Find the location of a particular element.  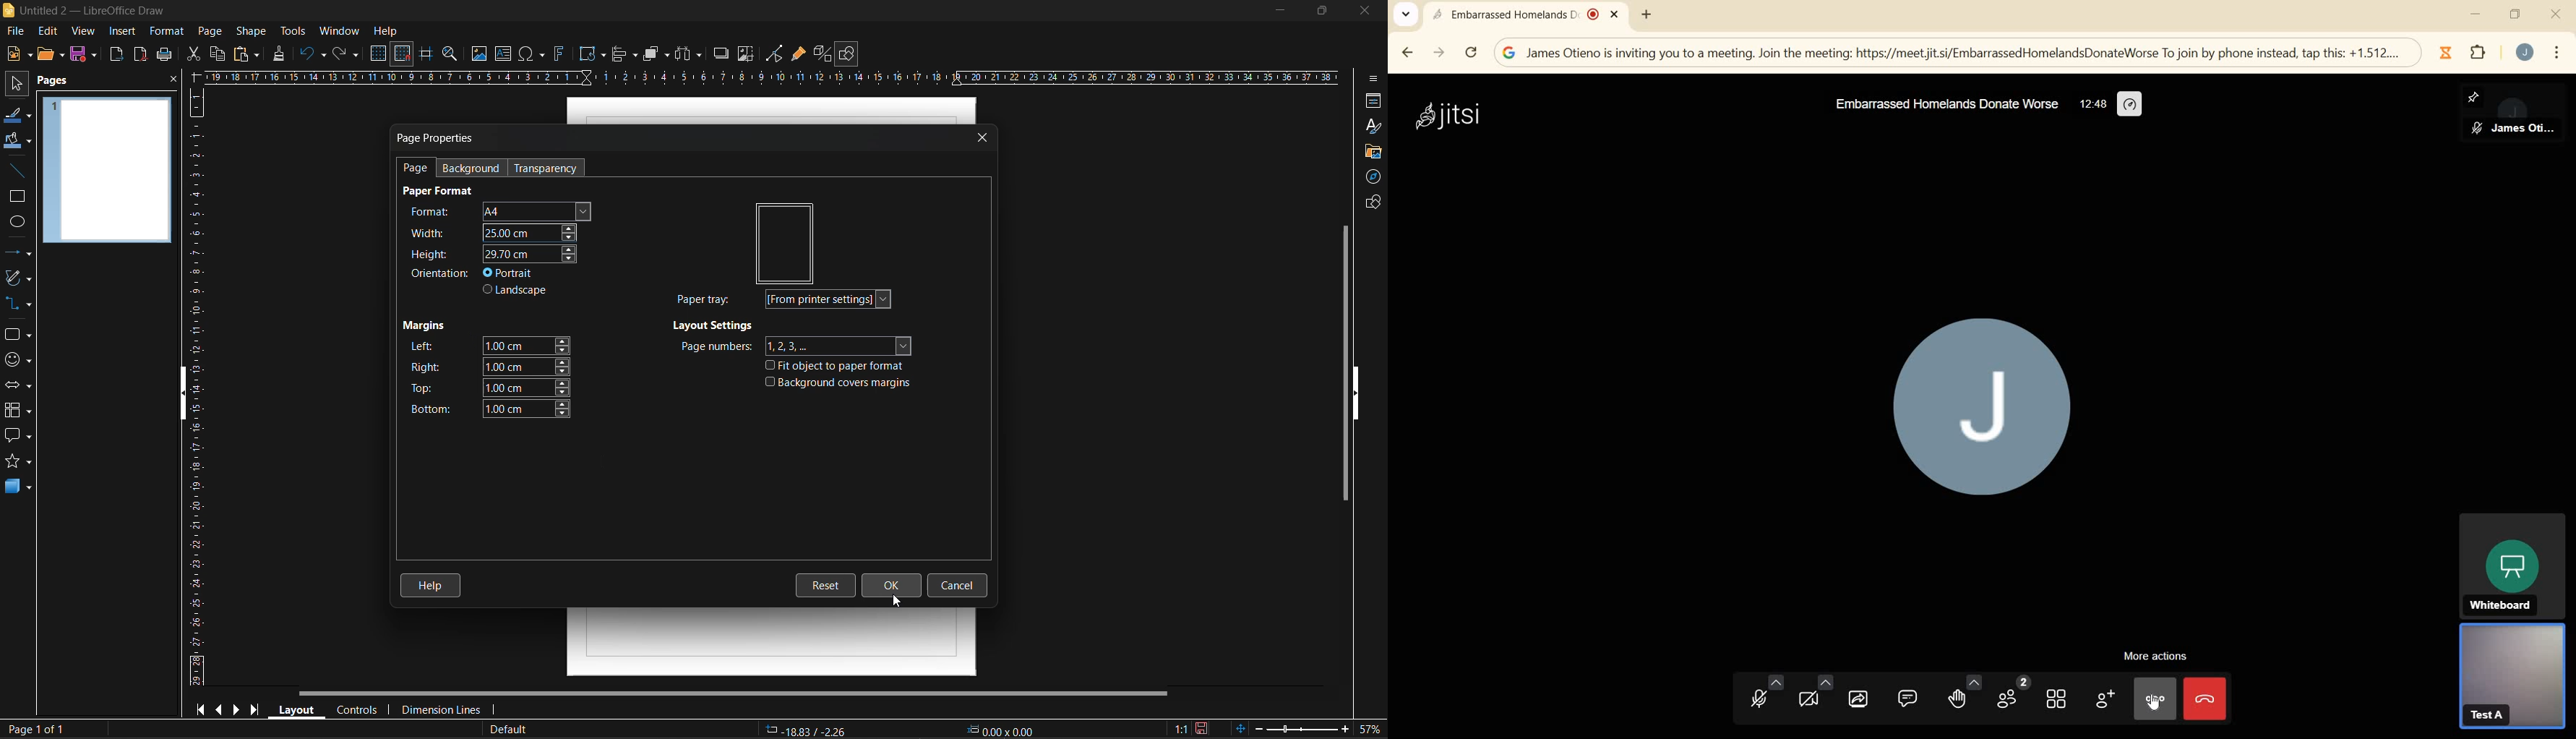

page is located at coordinates (417, 169).